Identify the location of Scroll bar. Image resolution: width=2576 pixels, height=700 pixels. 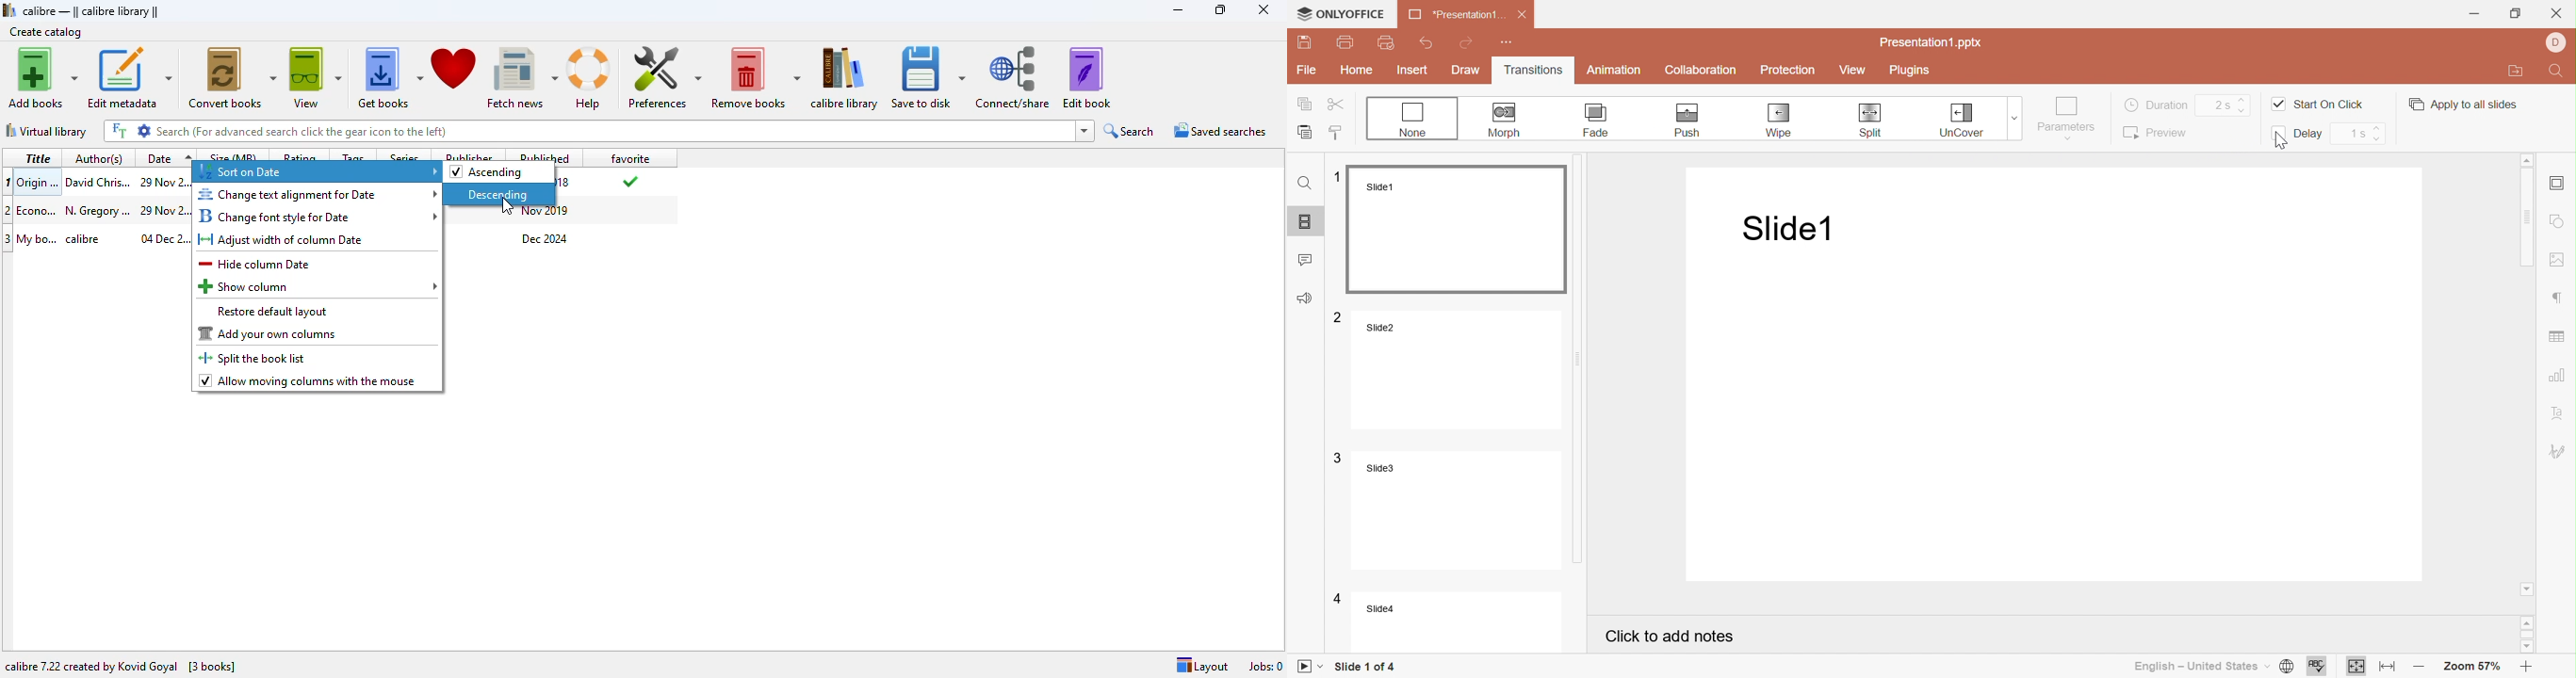
(2529, 634).